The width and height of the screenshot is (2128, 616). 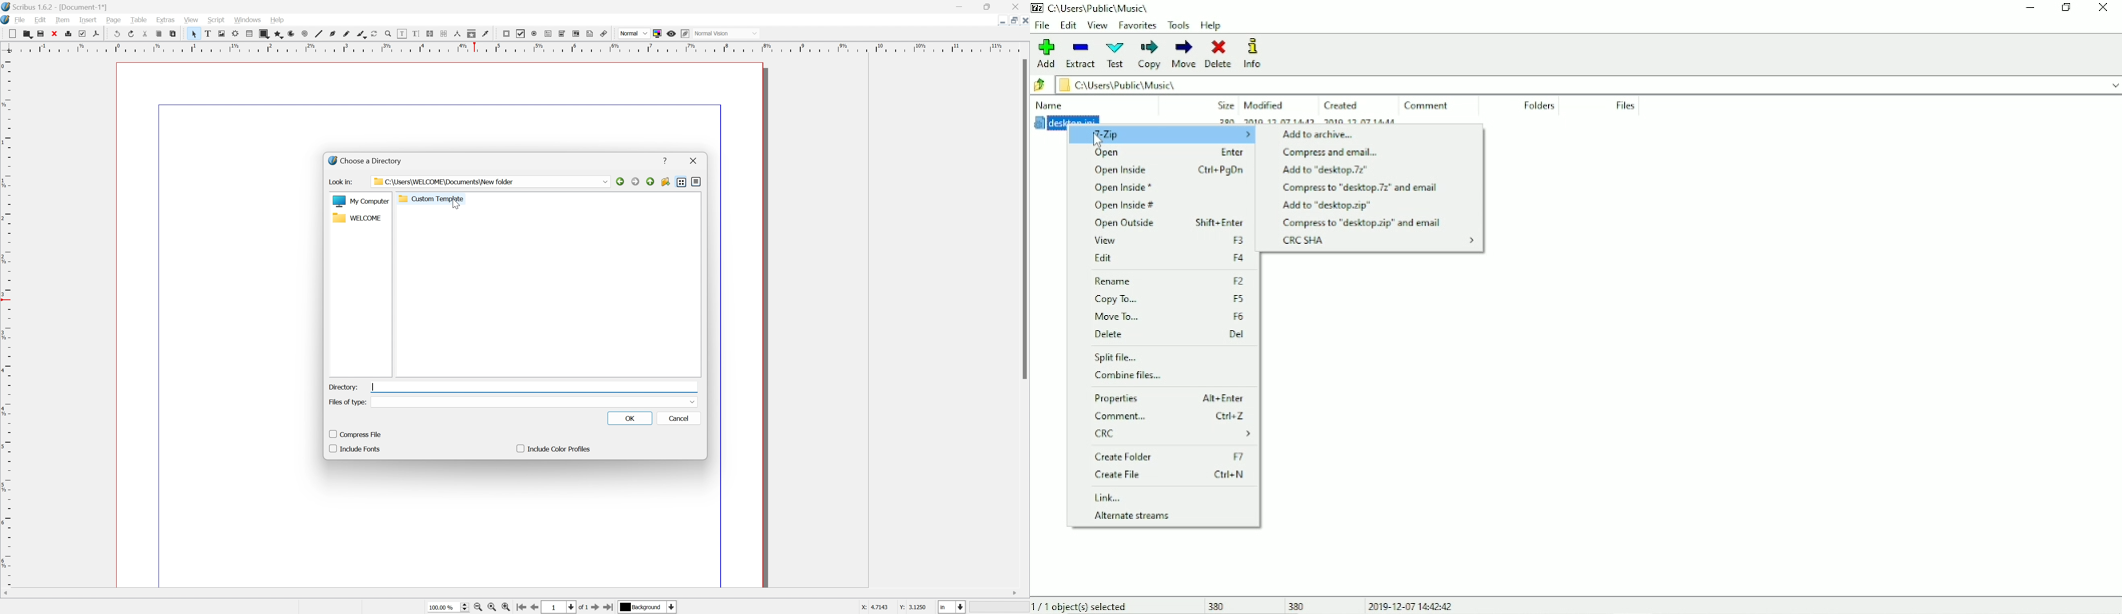 I want to click on View, so click(x=1097, y=25).